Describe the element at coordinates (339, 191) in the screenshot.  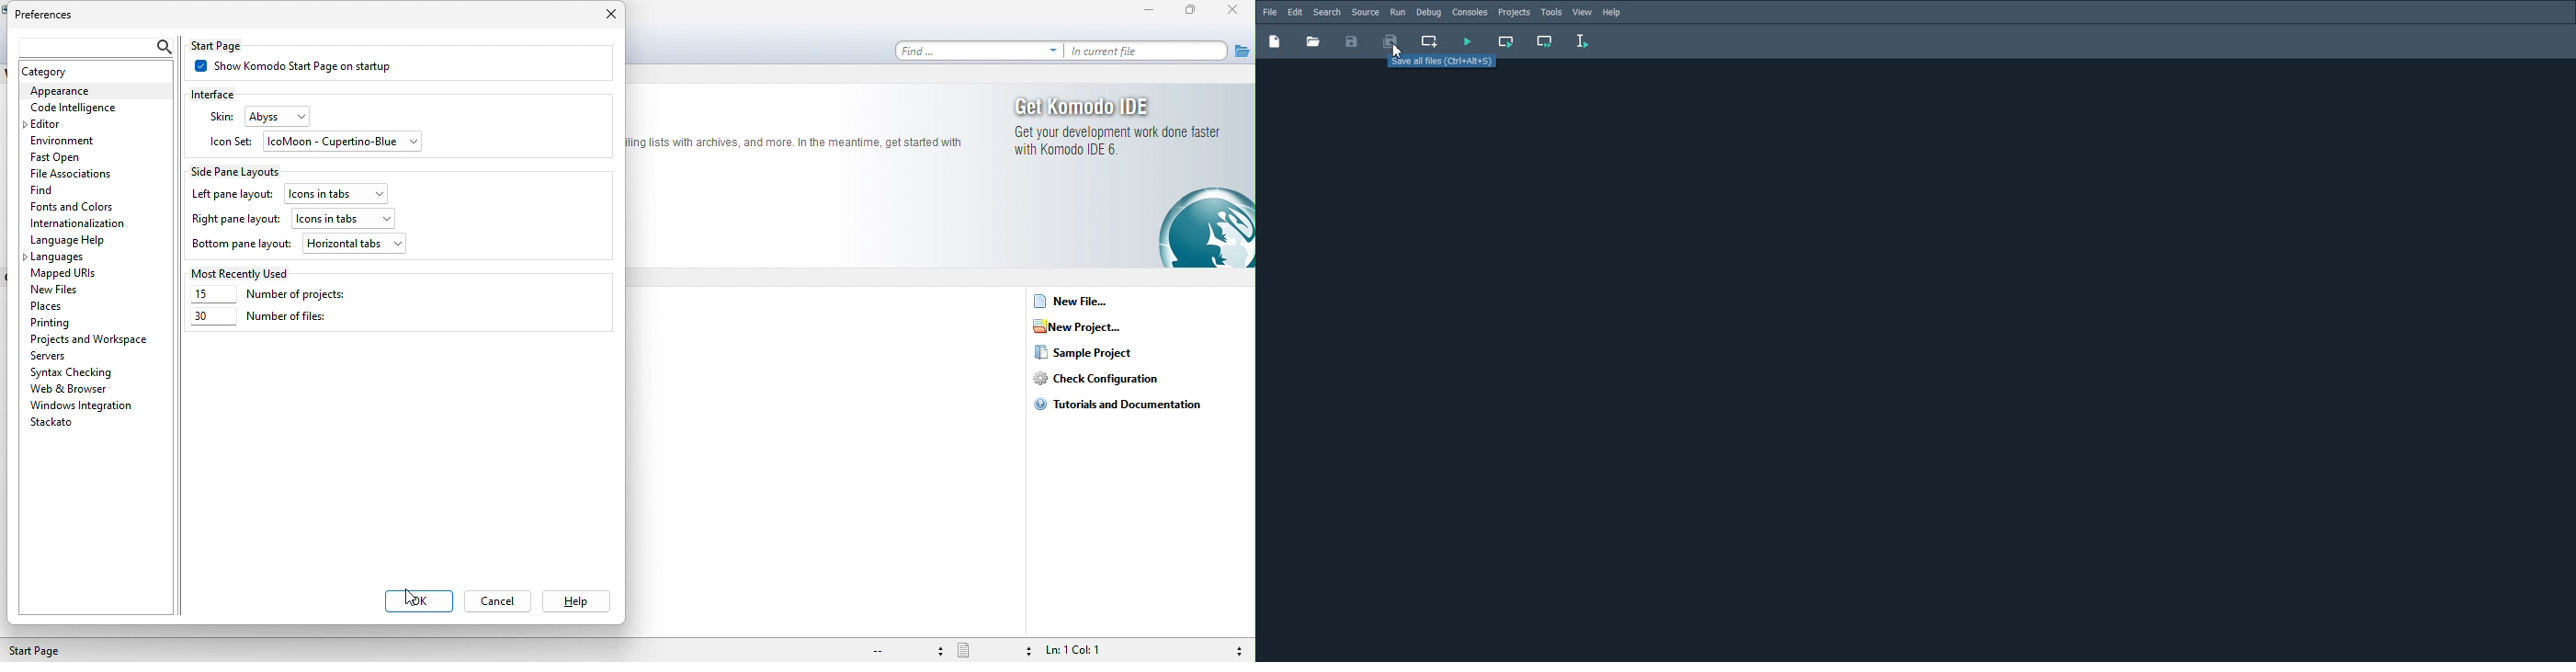
I see `icon in tabs` at that location.